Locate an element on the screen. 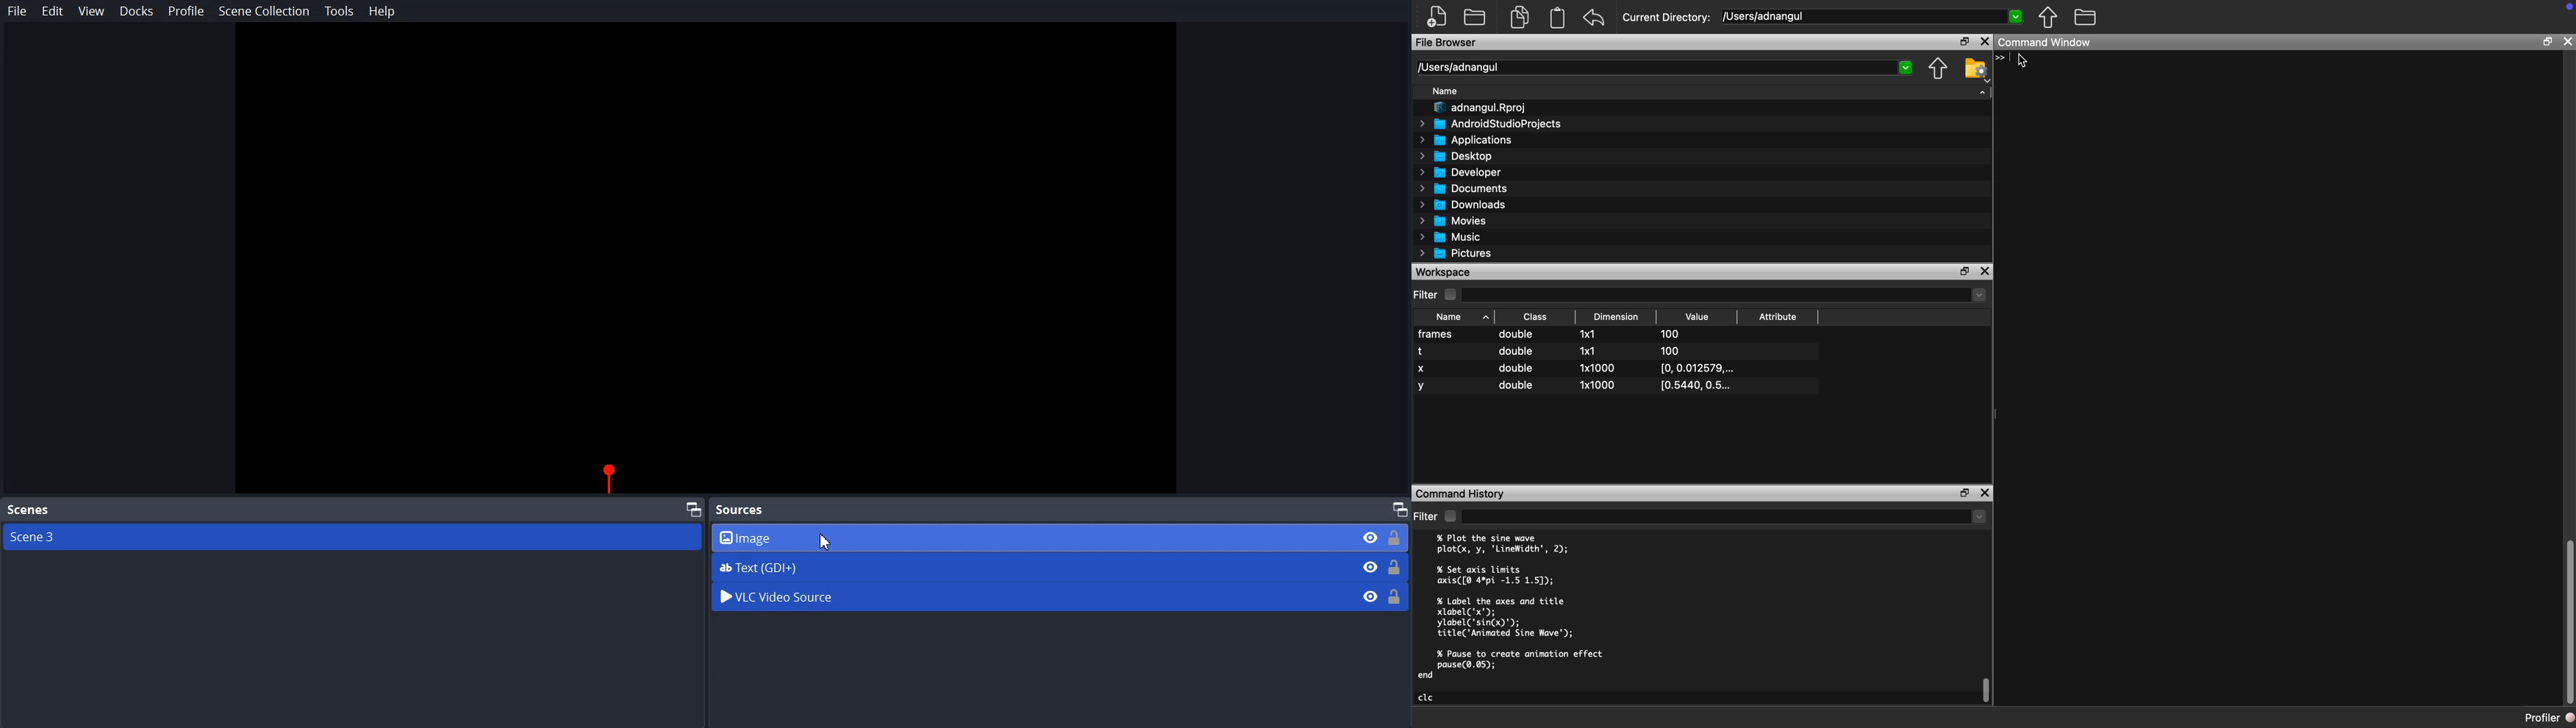  frames is located at coordinates (1437, 334).